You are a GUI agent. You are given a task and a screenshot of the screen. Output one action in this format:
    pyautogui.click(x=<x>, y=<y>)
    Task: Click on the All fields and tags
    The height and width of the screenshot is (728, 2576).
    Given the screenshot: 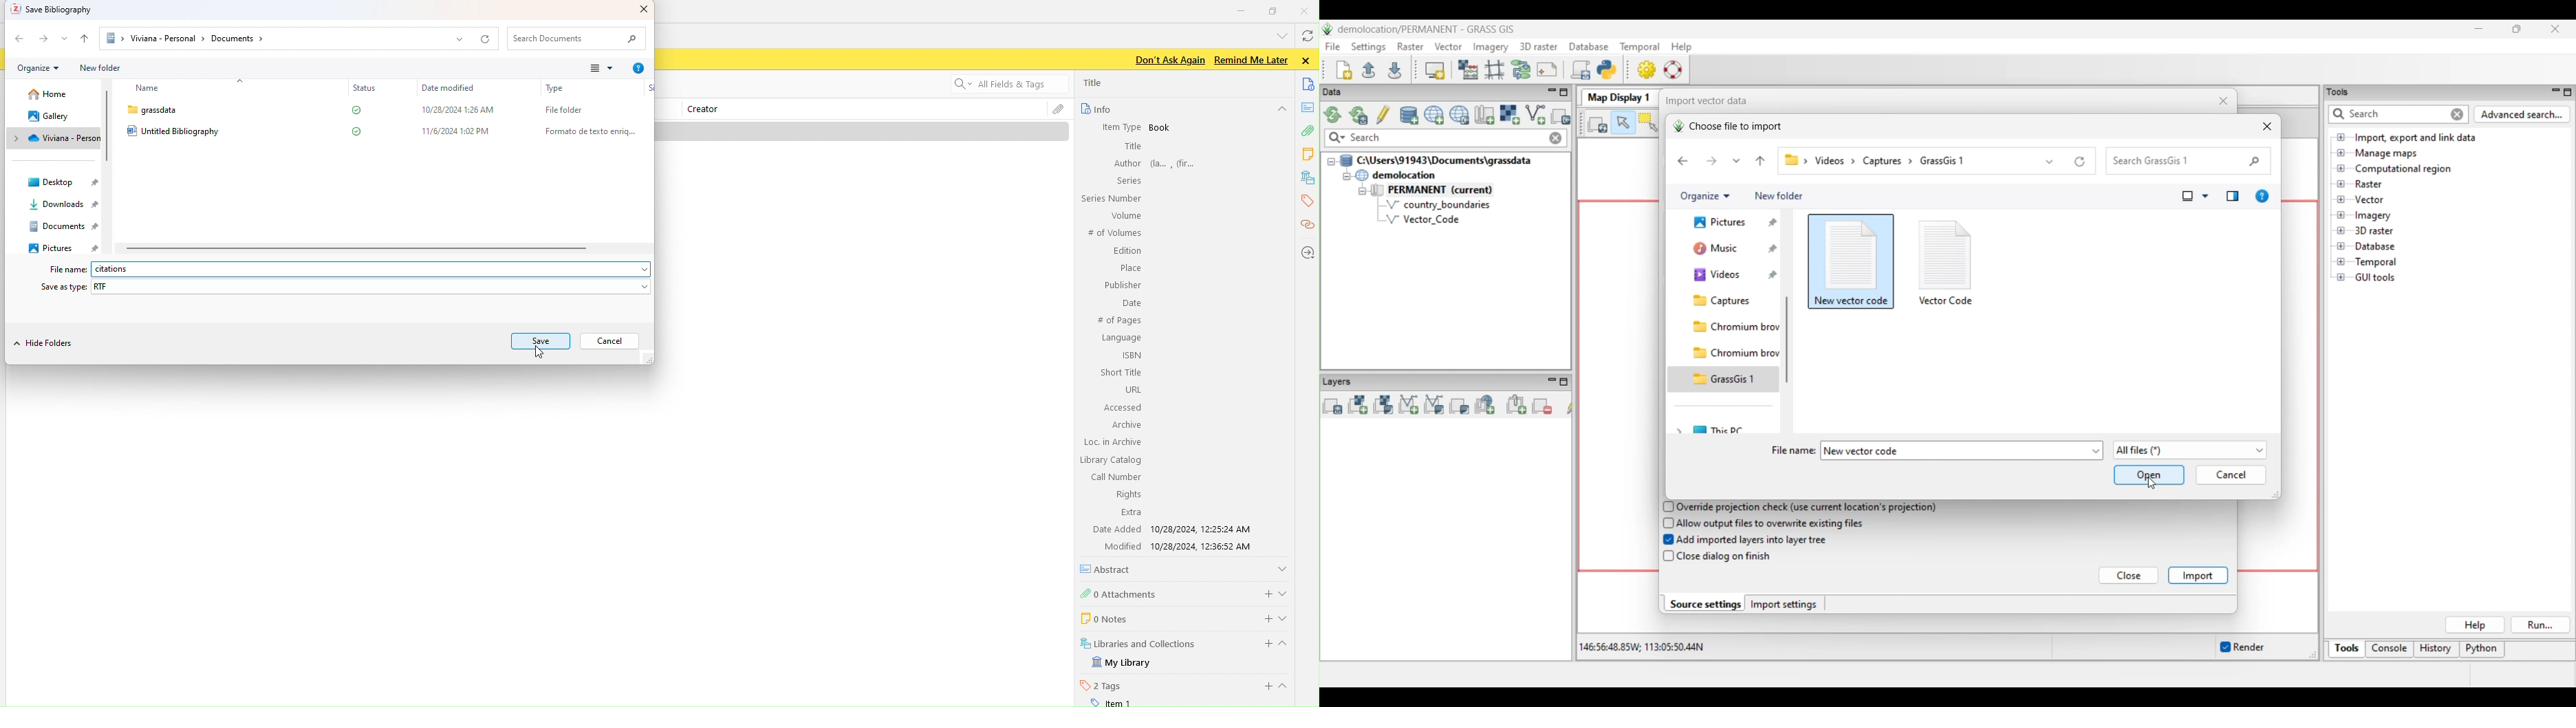 What is the action you would take?
    pyautogui.click(x=1001, y=85)
    